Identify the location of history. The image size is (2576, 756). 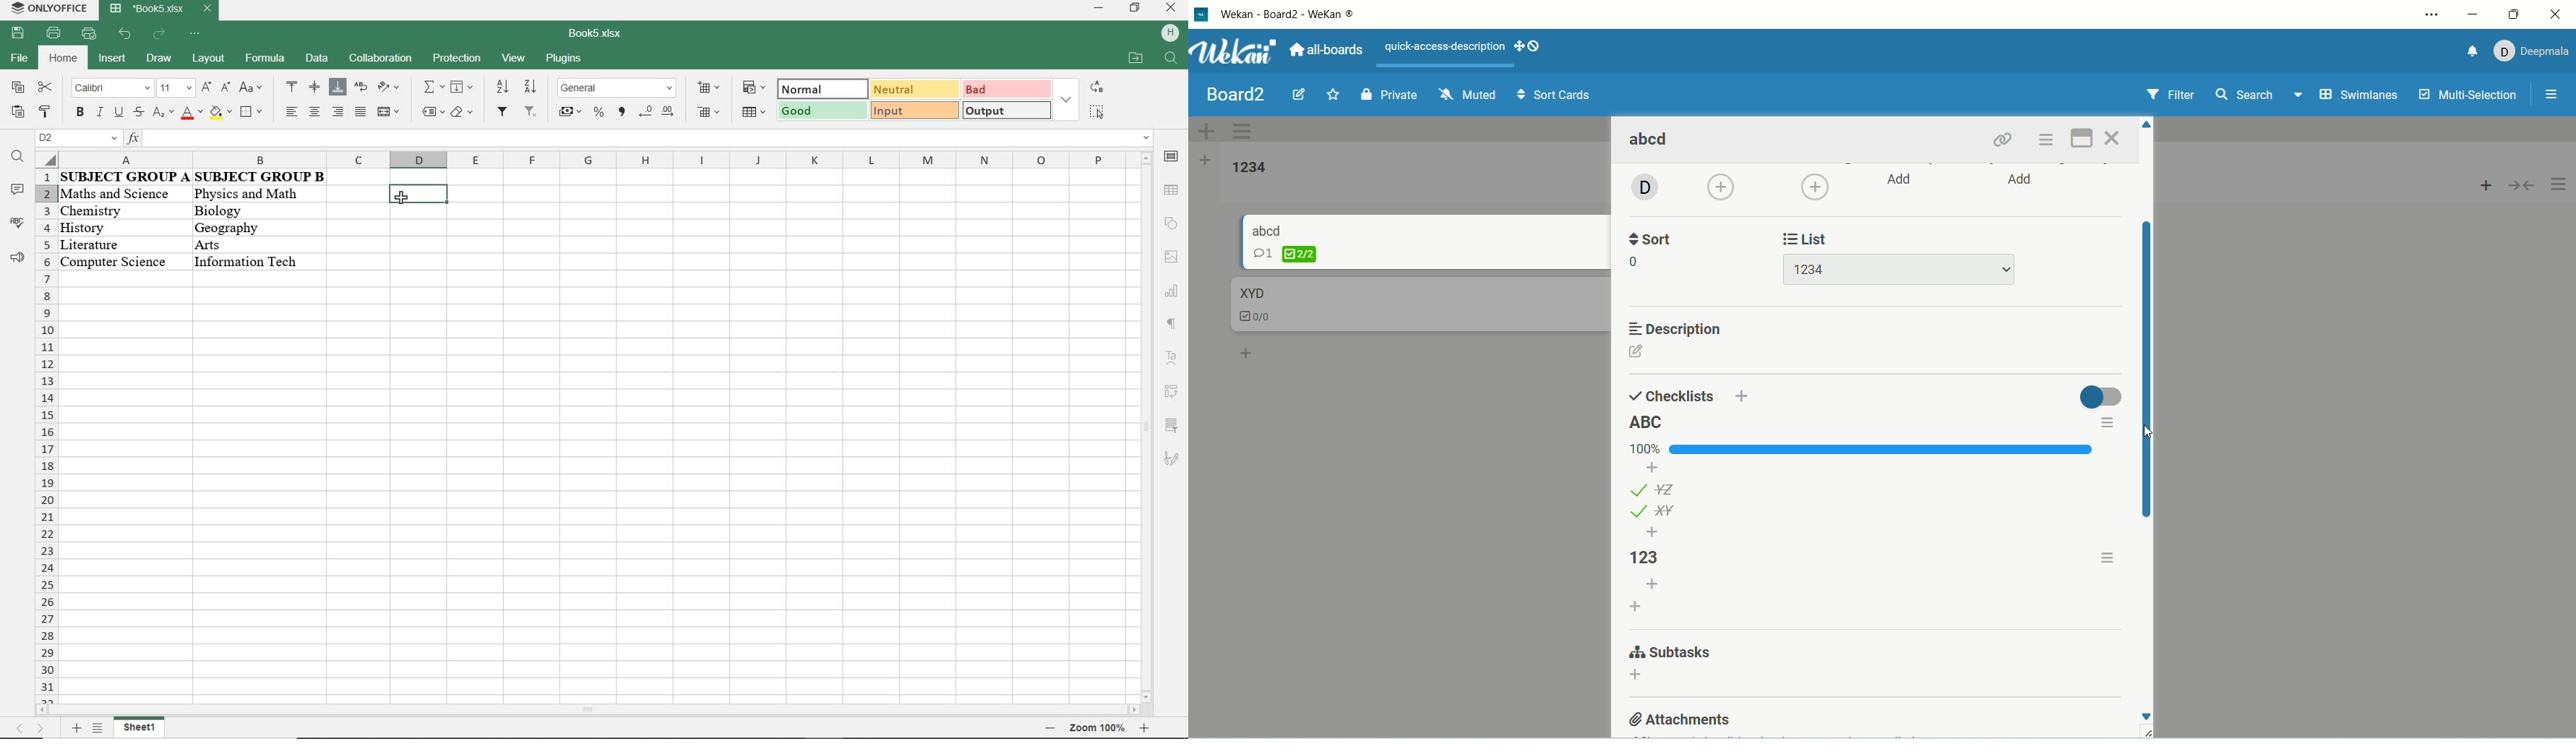
(117, 226).